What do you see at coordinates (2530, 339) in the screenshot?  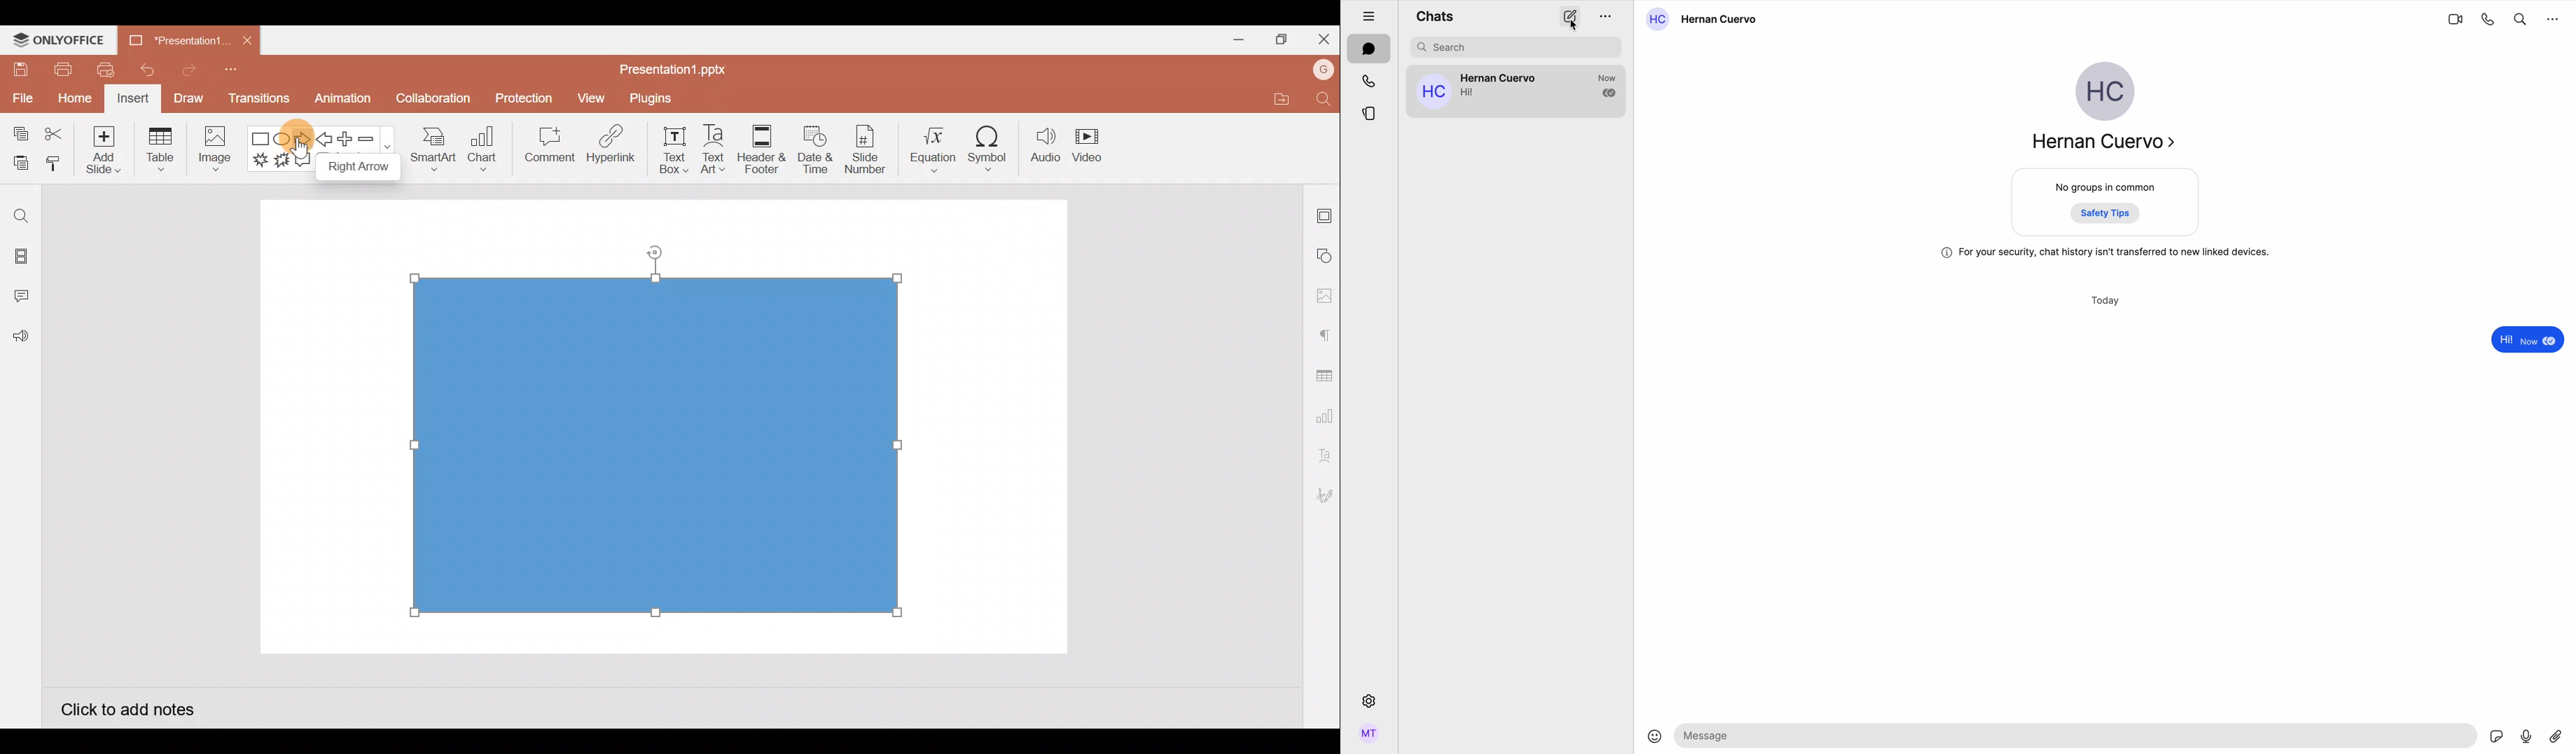 I see `message` at bounding box center [2530, 339].